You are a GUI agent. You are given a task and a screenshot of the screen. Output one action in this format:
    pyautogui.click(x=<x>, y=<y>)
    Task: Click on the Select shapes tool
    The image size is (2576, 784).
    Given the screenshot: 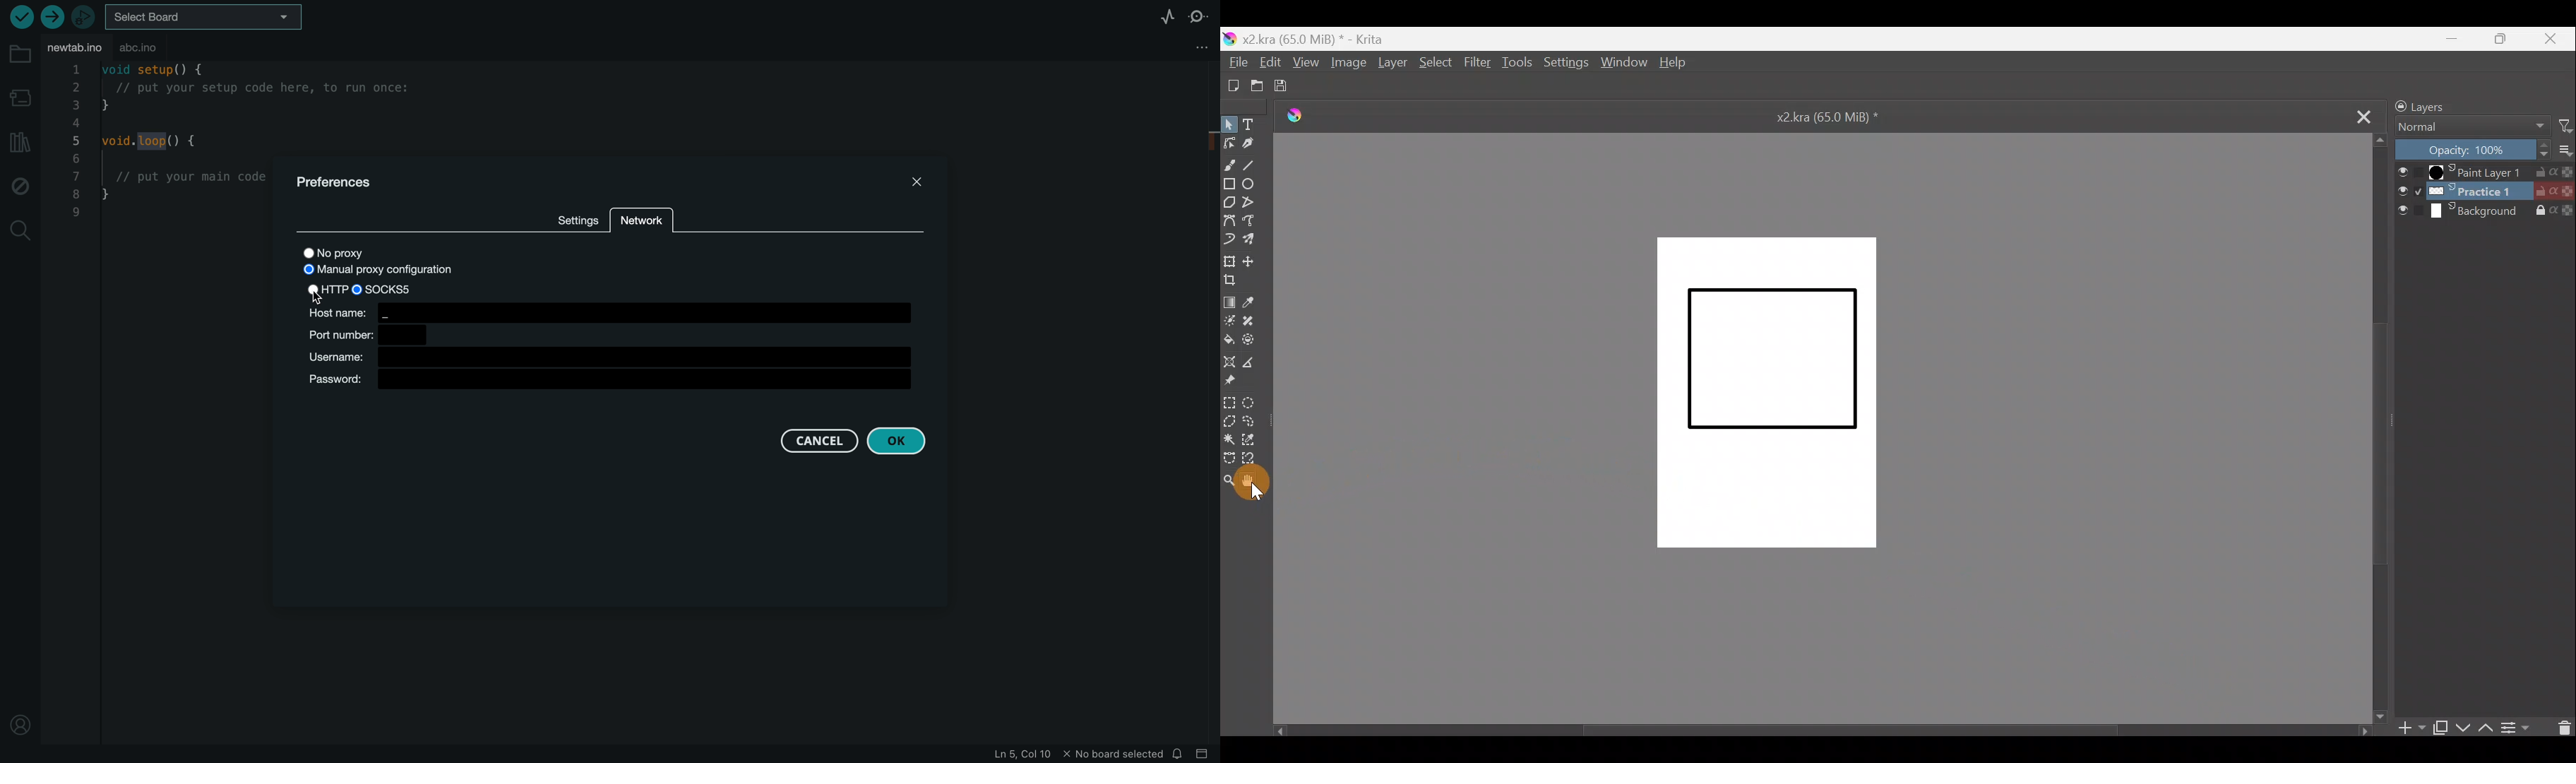 What is the action you would take?
    pyautogui.click(x=1229, y=125)
    